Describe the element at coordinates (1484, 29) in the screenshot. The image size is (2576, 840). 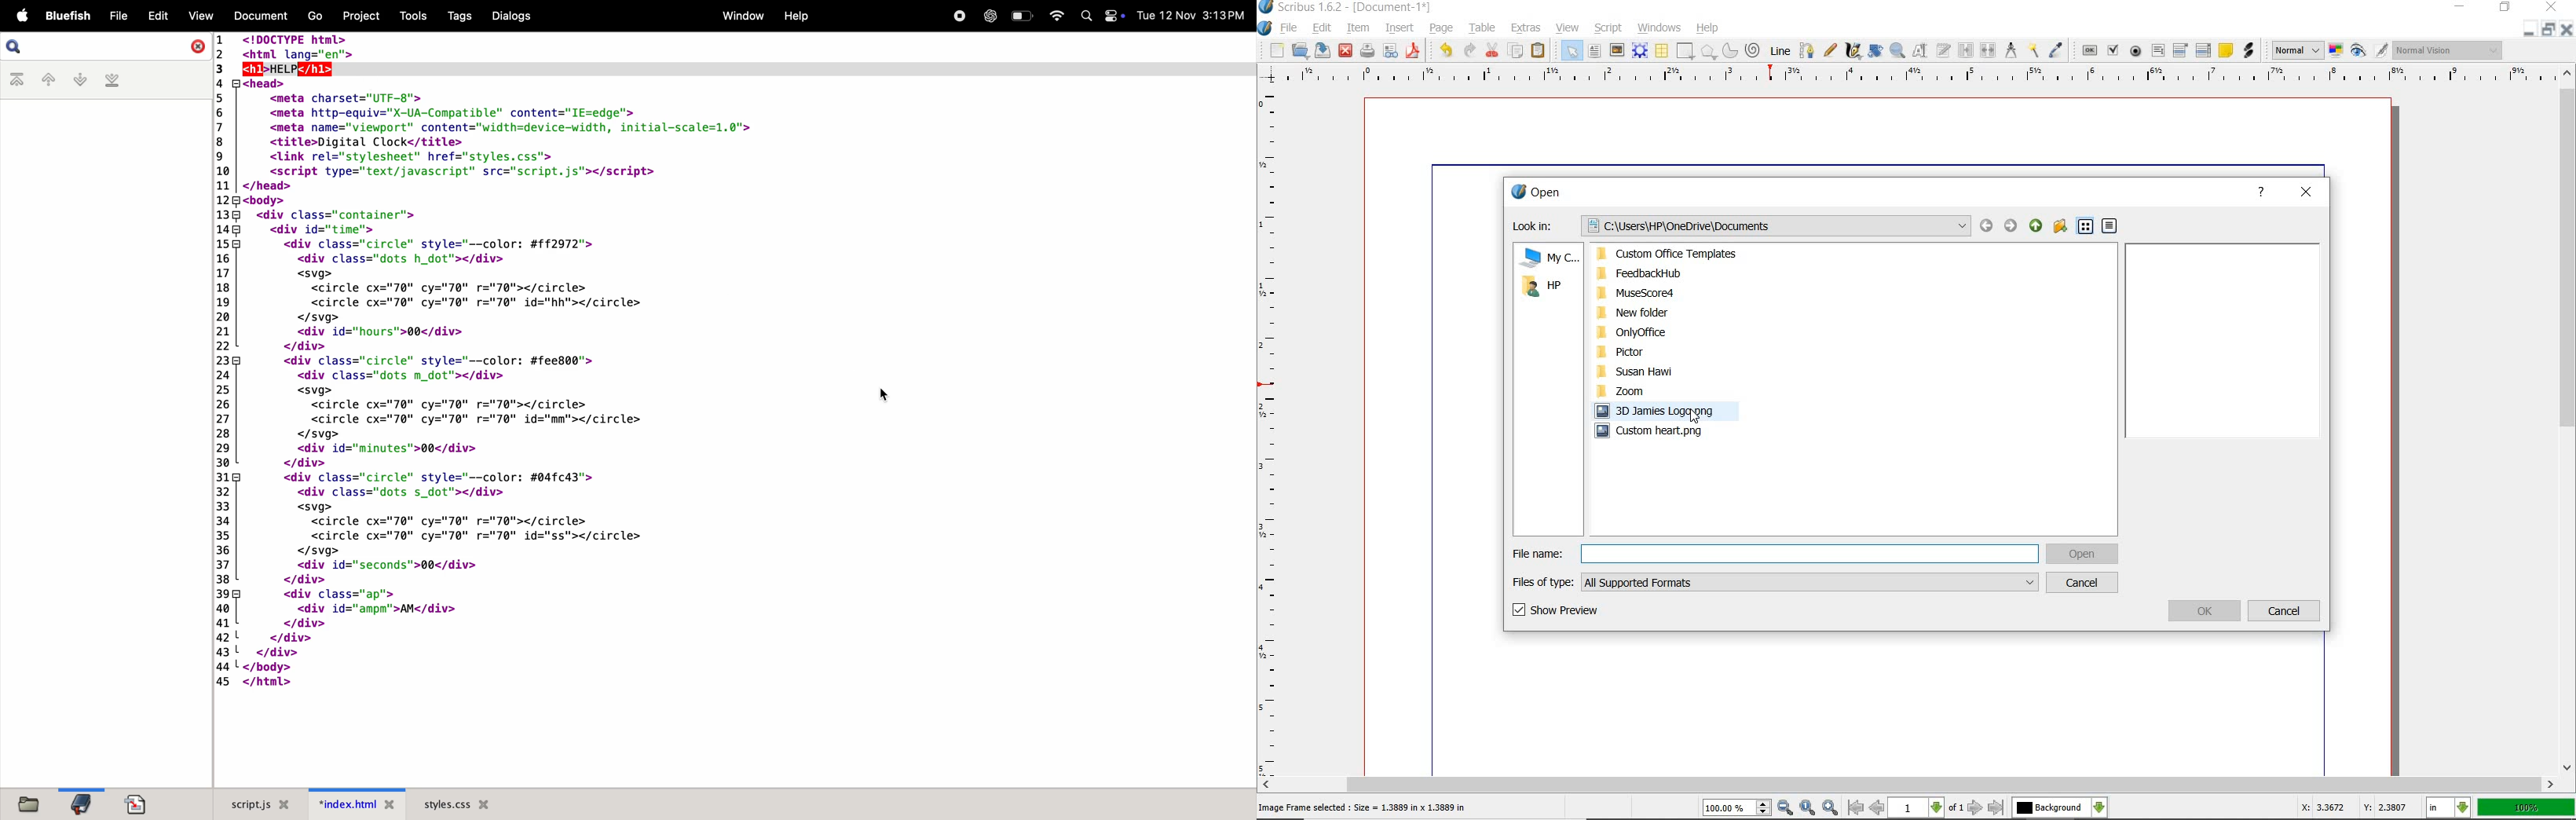
I see `table` at that location.